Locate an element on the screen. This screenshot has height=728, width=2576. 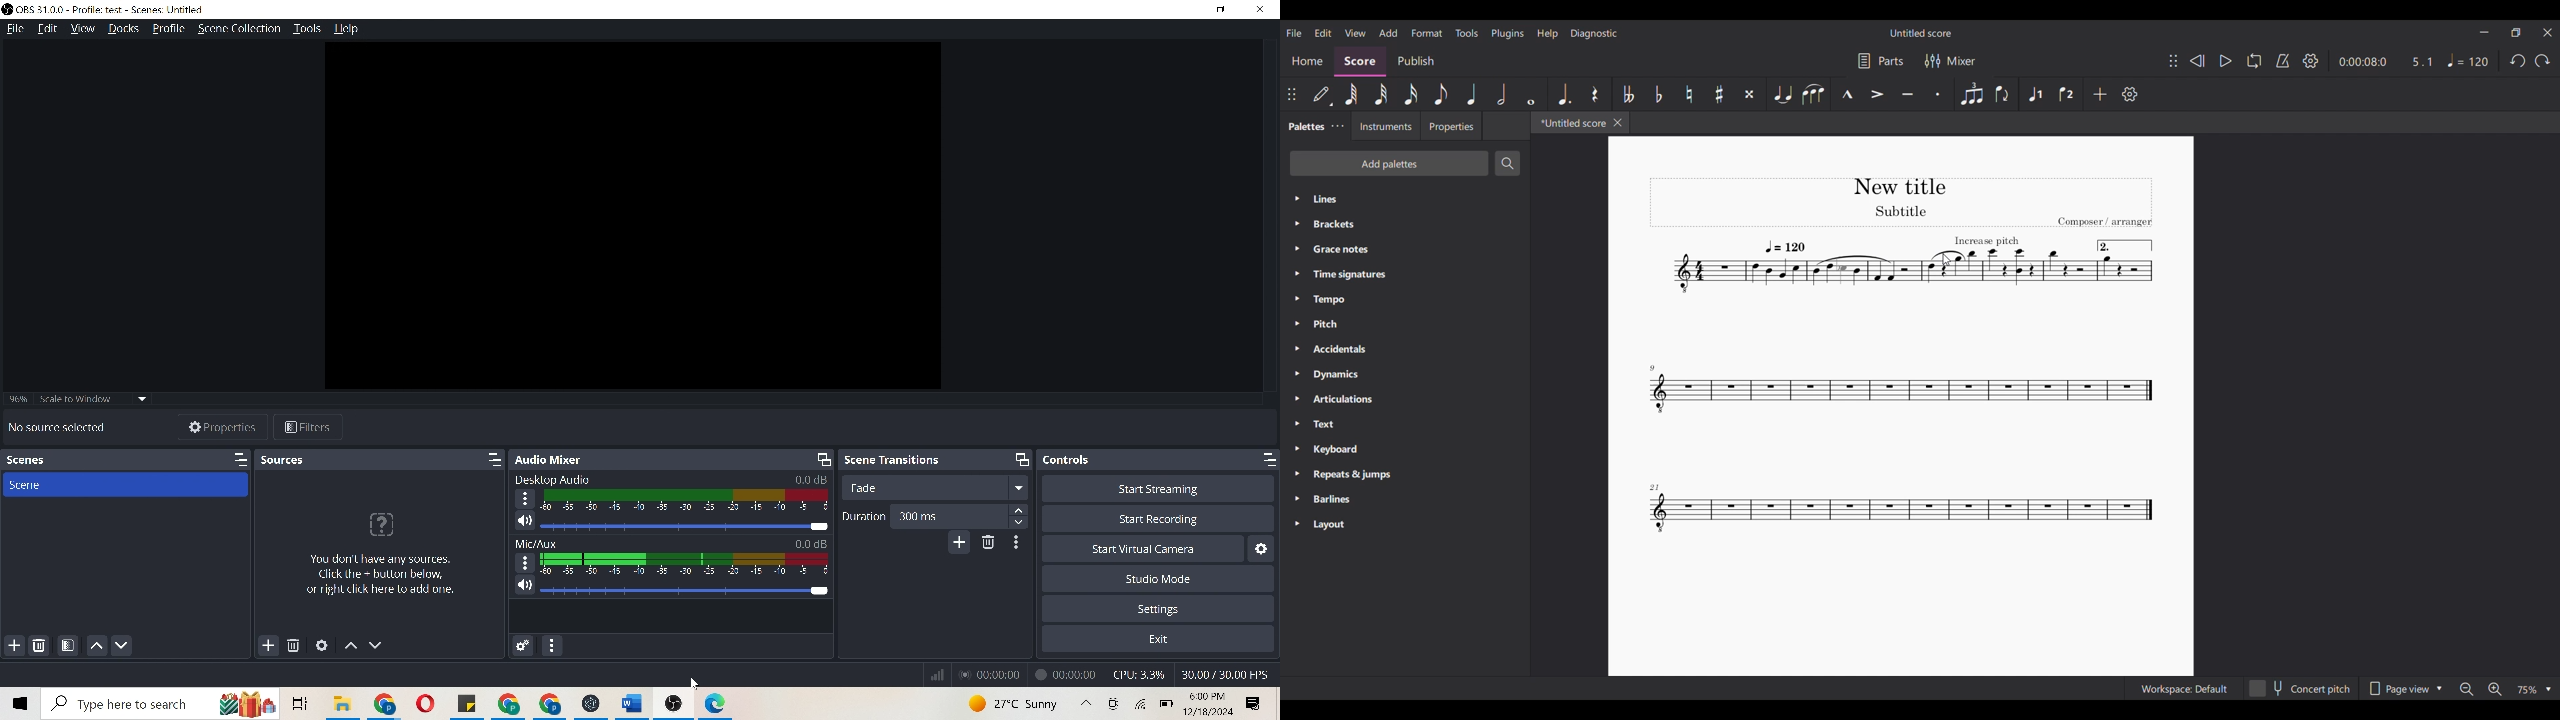
Mixer settings is located at coordinates (1950, 61).